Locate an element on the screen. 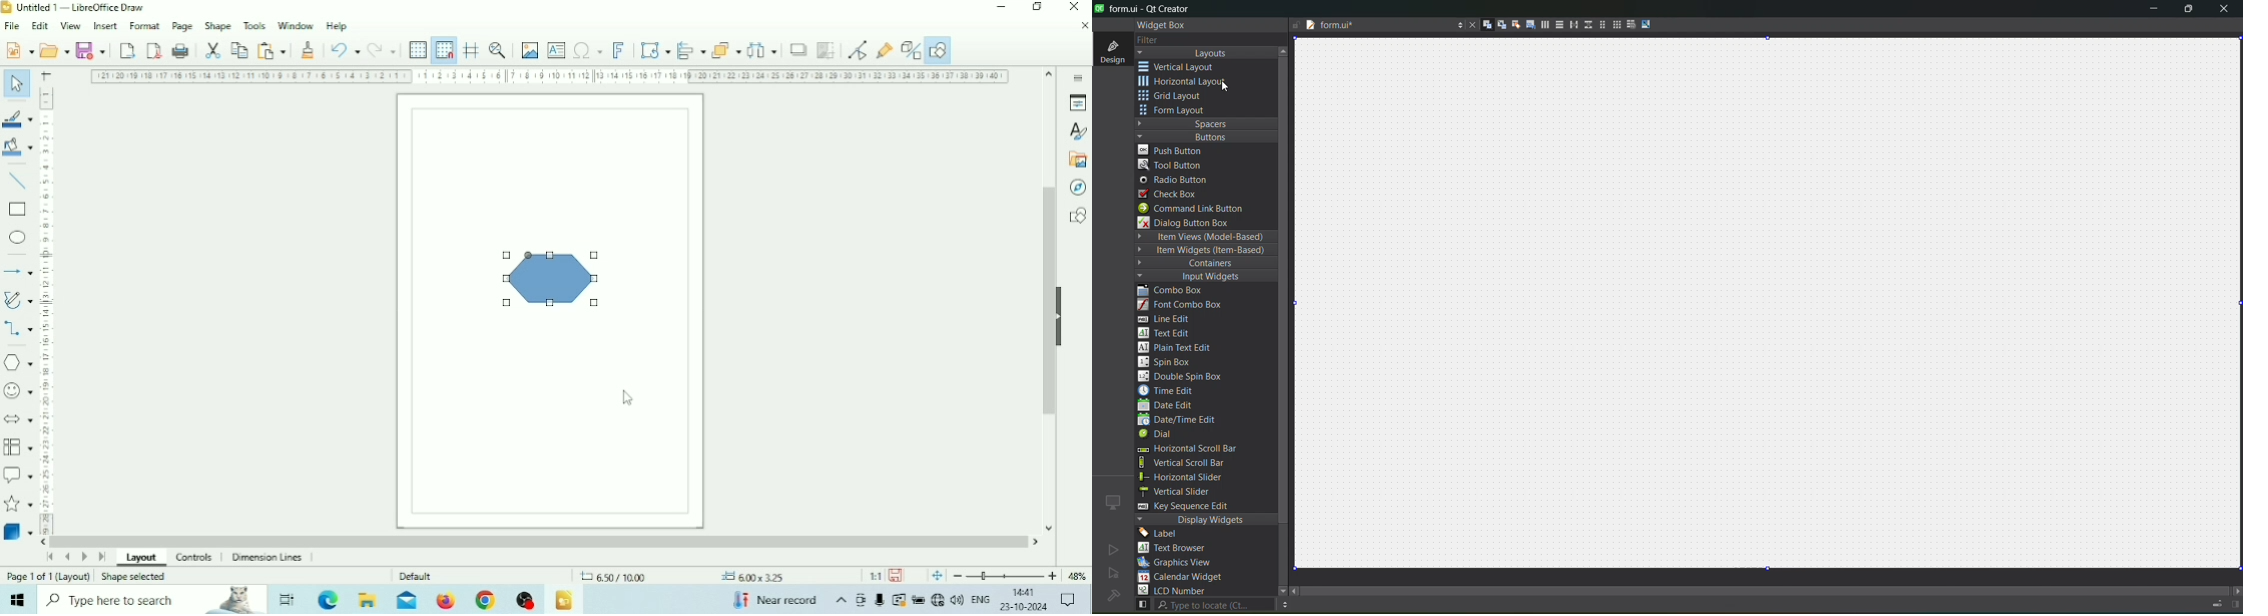 This screenshot has height=616, width=2268. Format is located at coordinates (146, 25).